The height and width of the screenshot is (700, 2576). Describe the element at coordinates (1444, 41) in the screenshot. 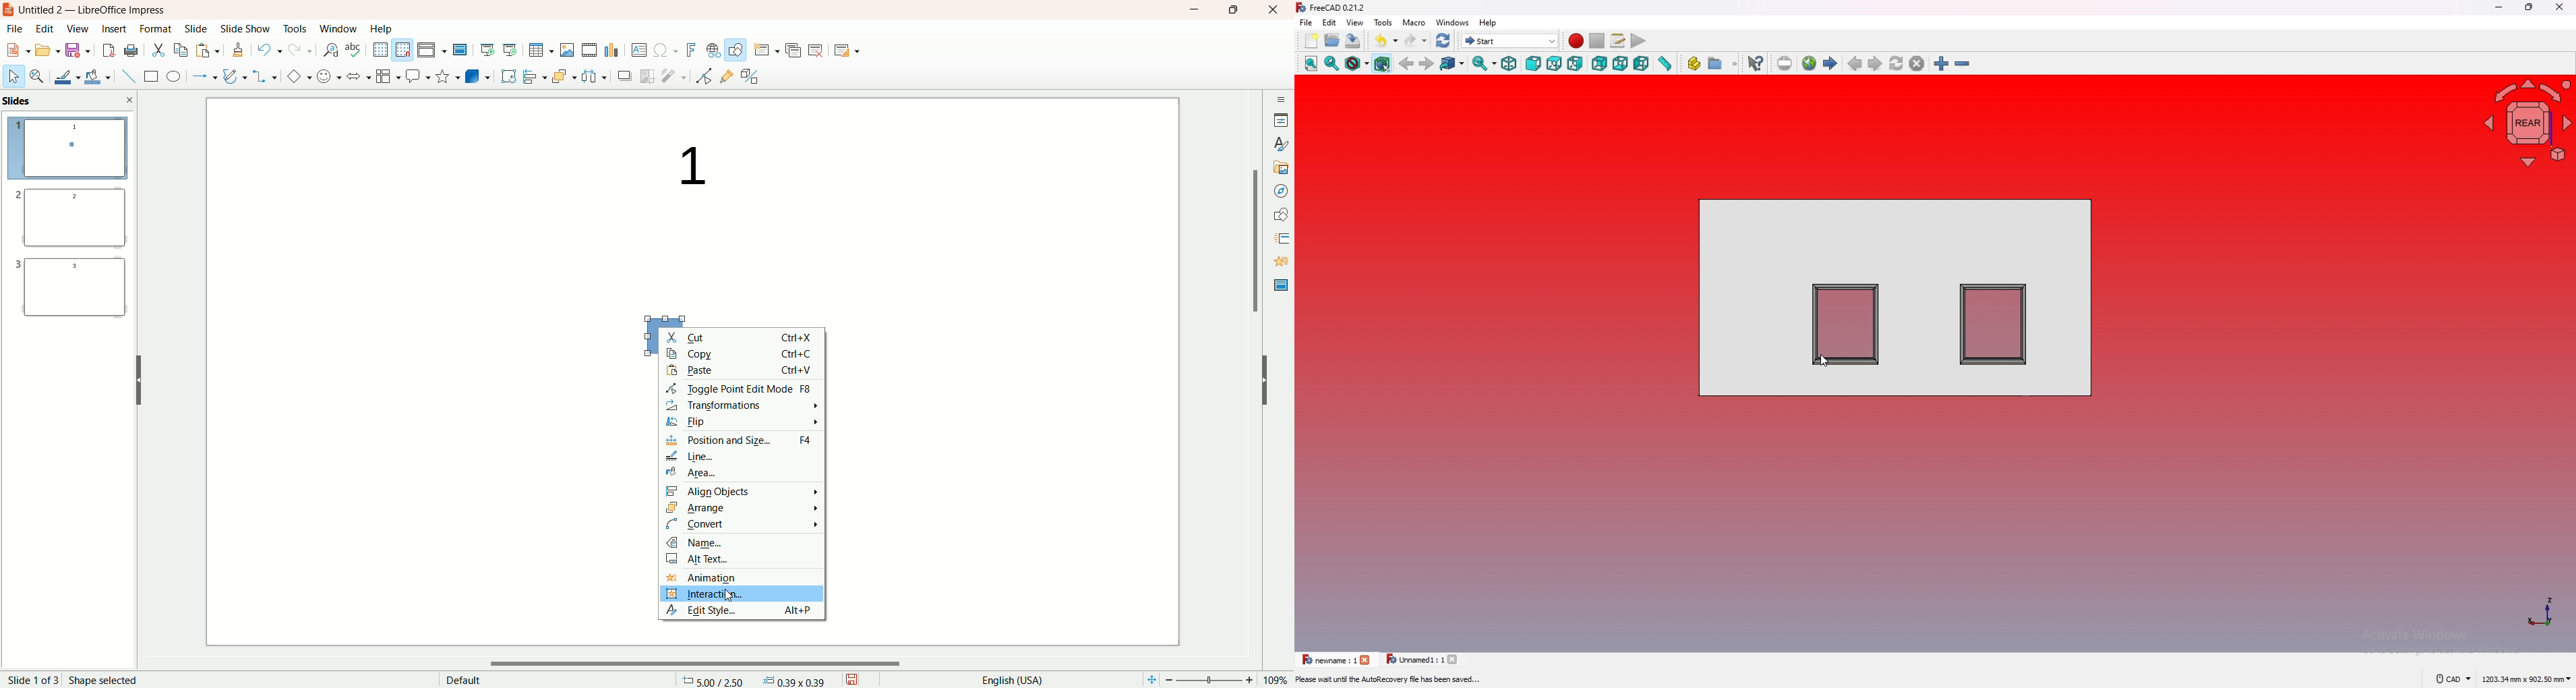

I see `refresh` at that location.